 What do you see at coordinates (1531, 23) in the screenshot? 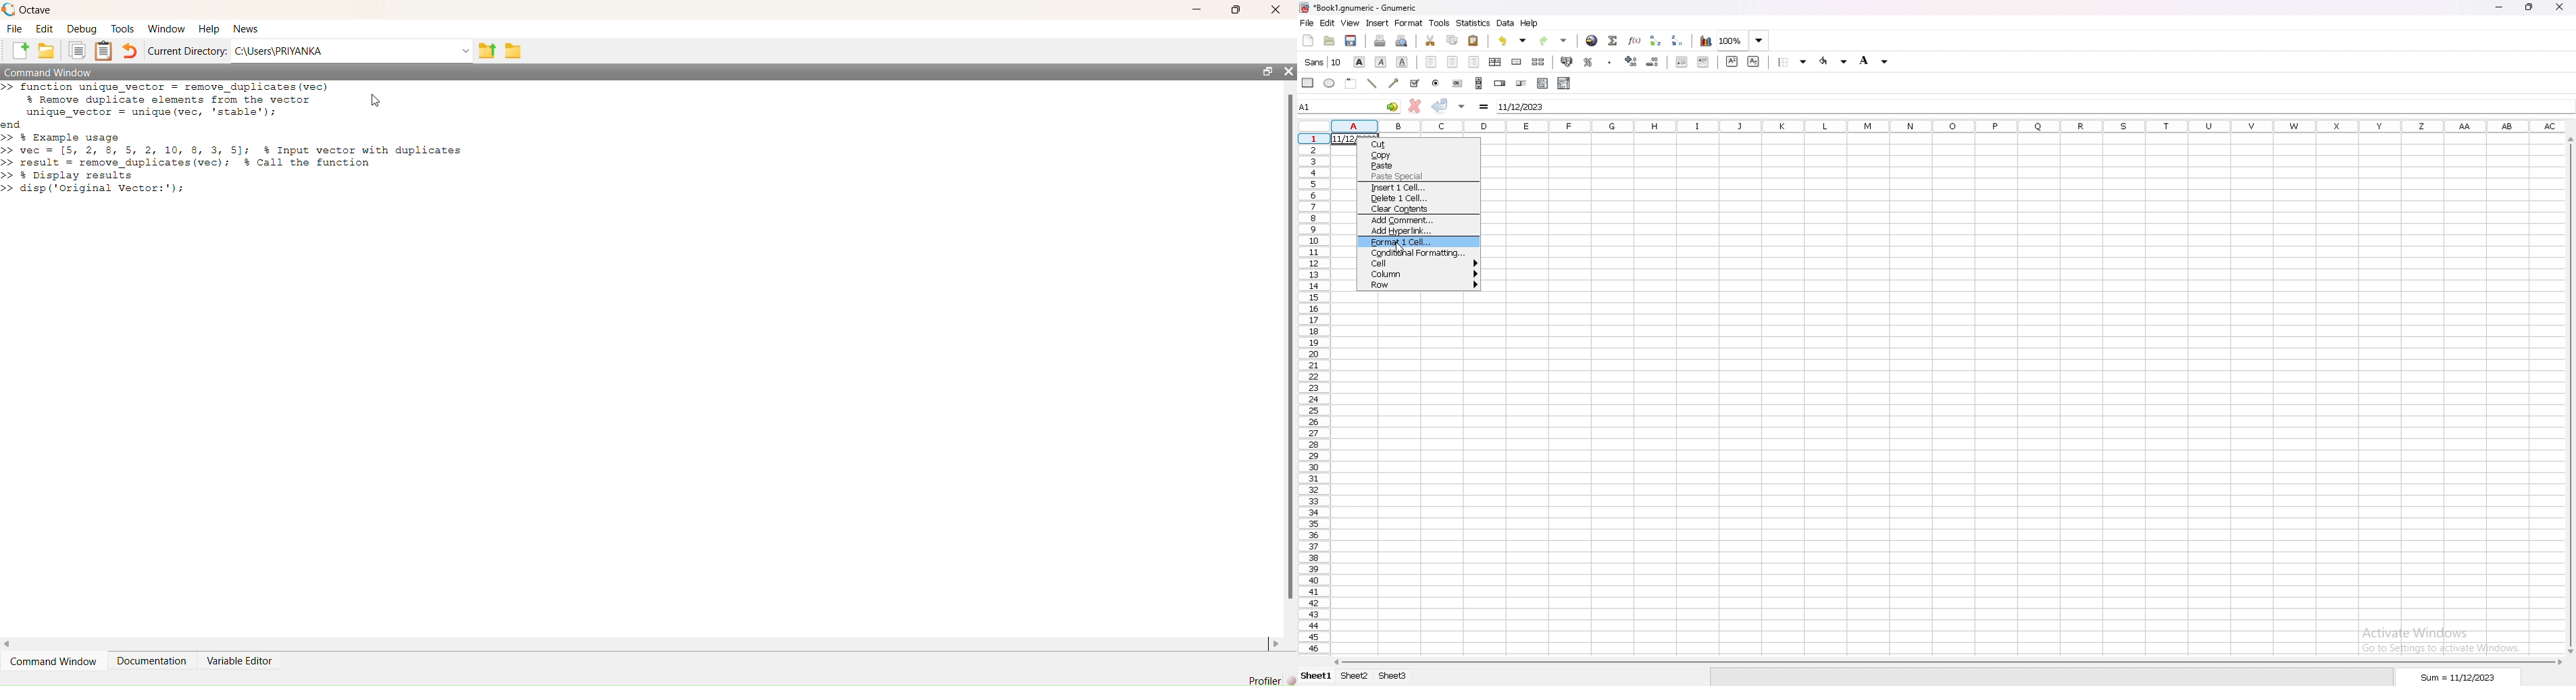
I see `help` at bounding box center [1531, 23].